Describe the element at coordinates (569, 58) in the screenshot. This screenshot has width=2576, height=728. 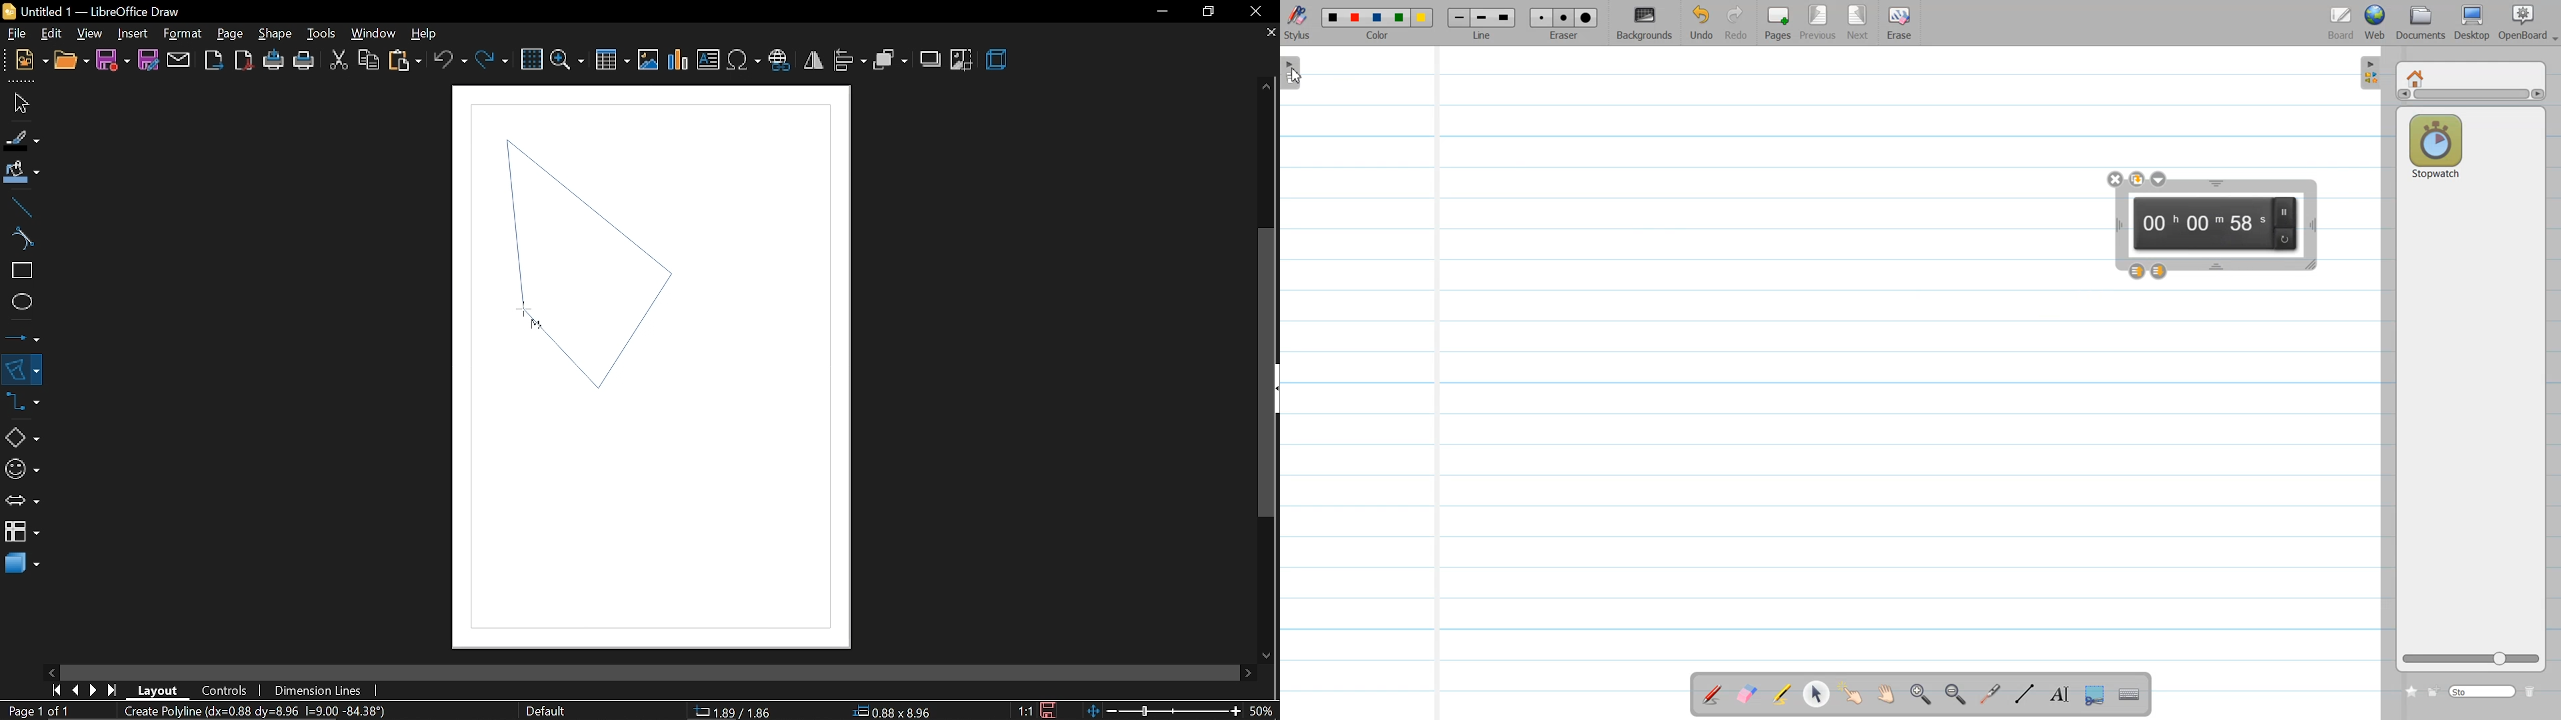
I see `zoom` at that location.